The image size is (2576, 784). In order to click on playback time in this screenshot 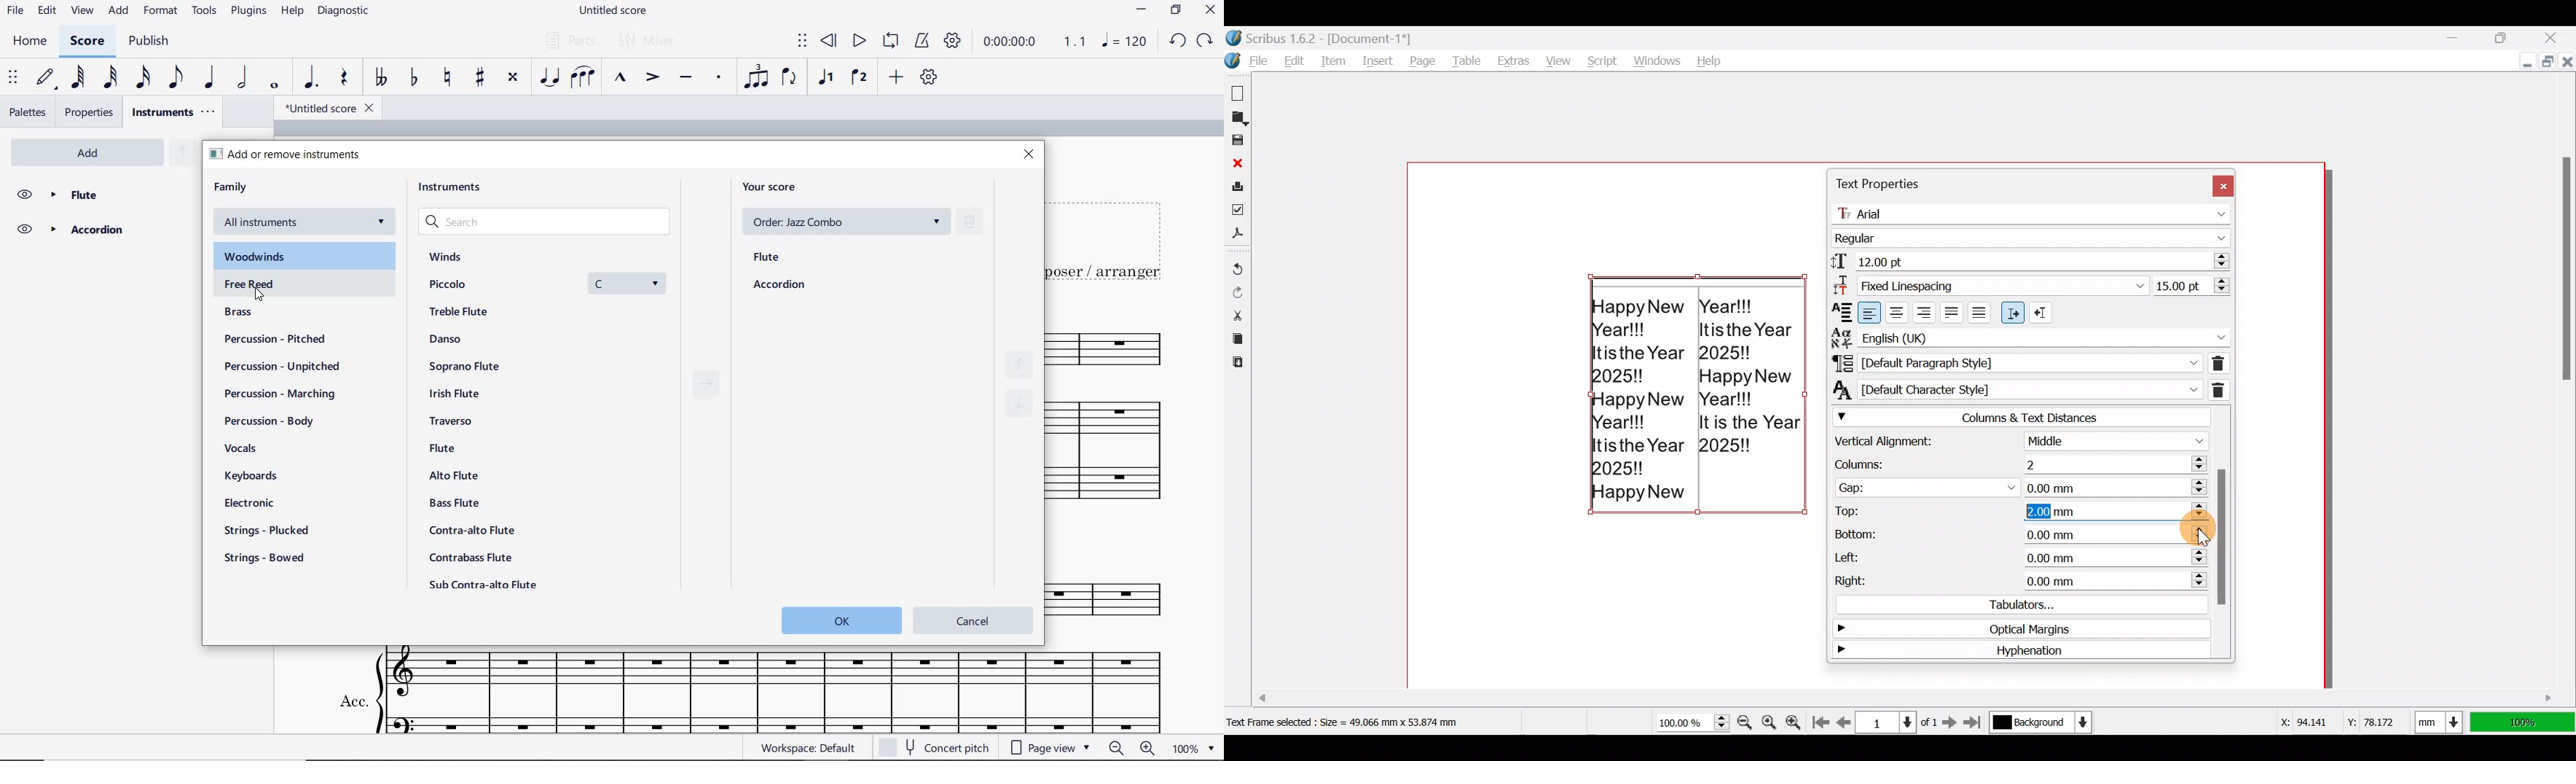, I will do `click(1013, 44)`.